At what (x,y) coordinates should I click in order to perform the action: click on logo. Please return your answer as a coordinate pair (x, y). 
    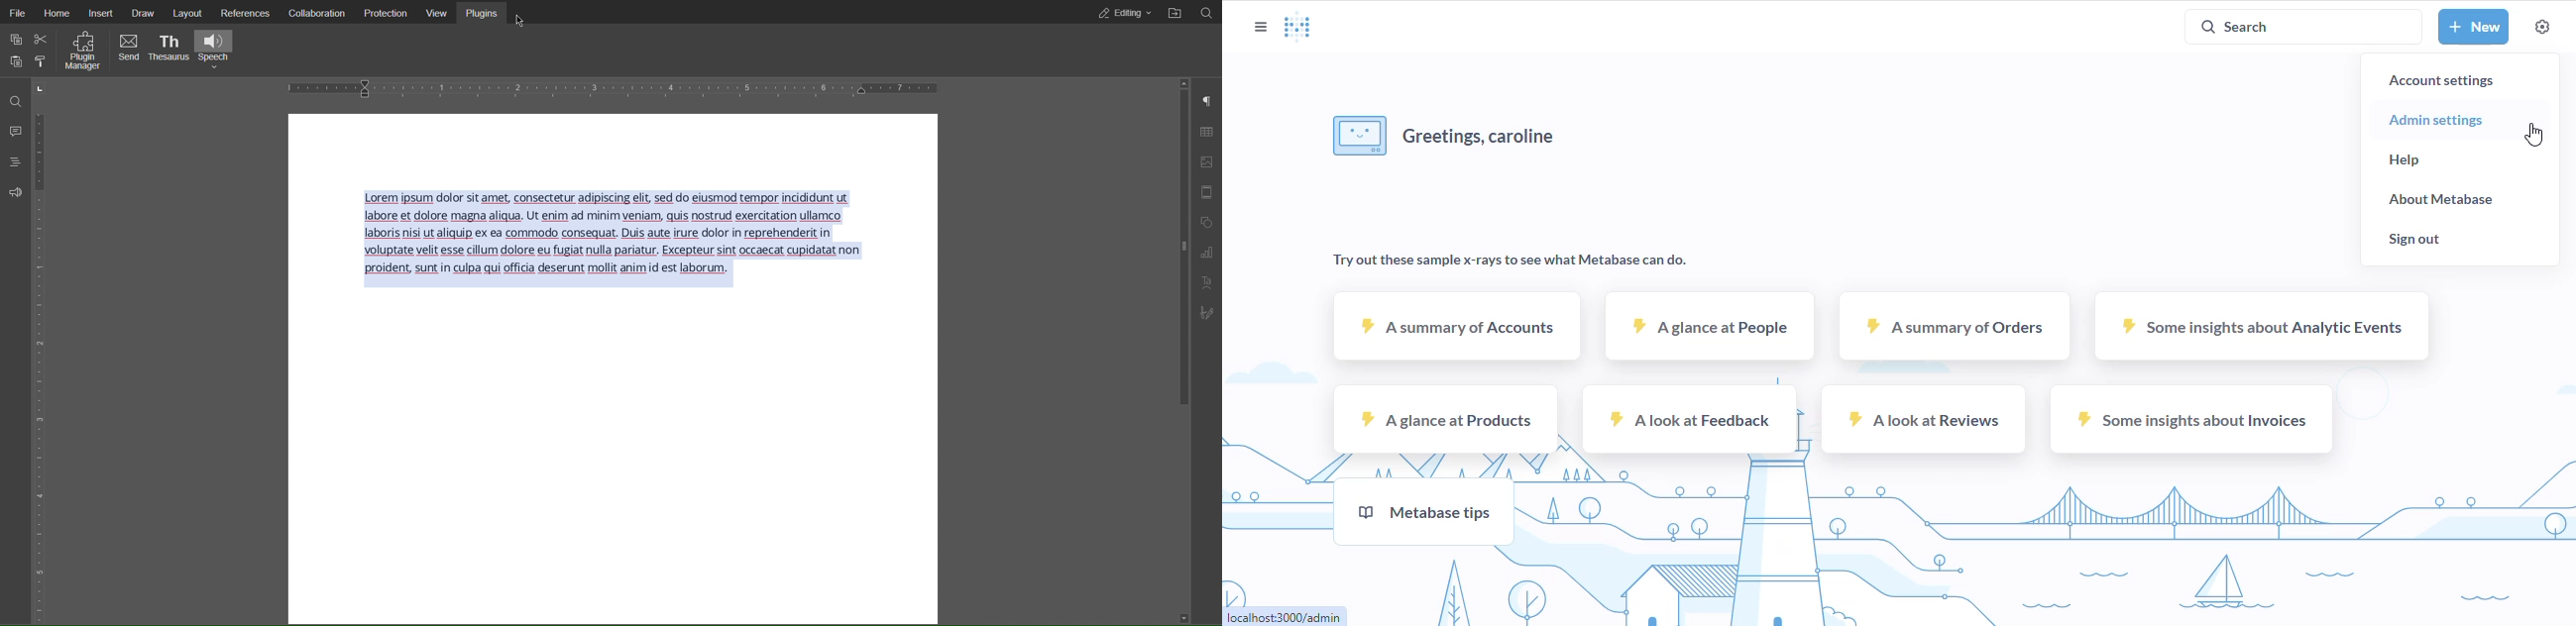
    Looking at the image, I should click on (1297, 25).